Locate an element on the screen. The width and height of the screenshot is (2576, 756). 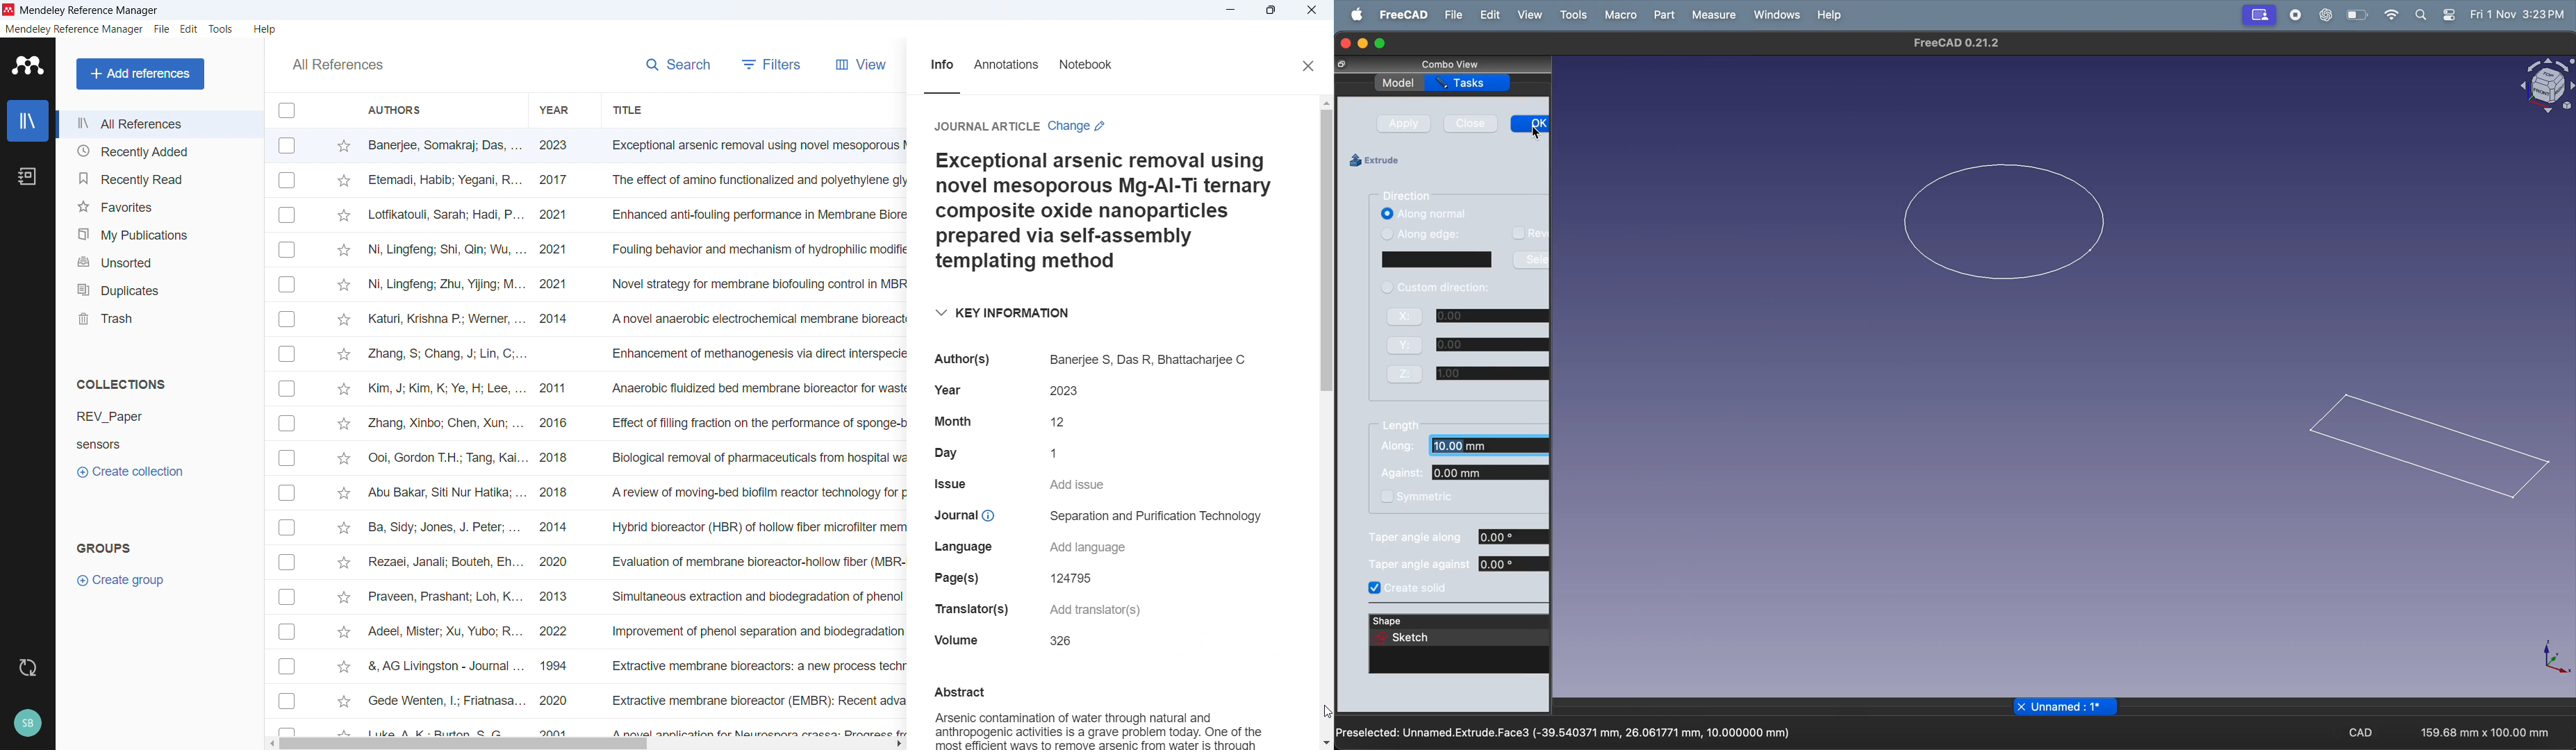
All references  is located at coordinates (158, 124).